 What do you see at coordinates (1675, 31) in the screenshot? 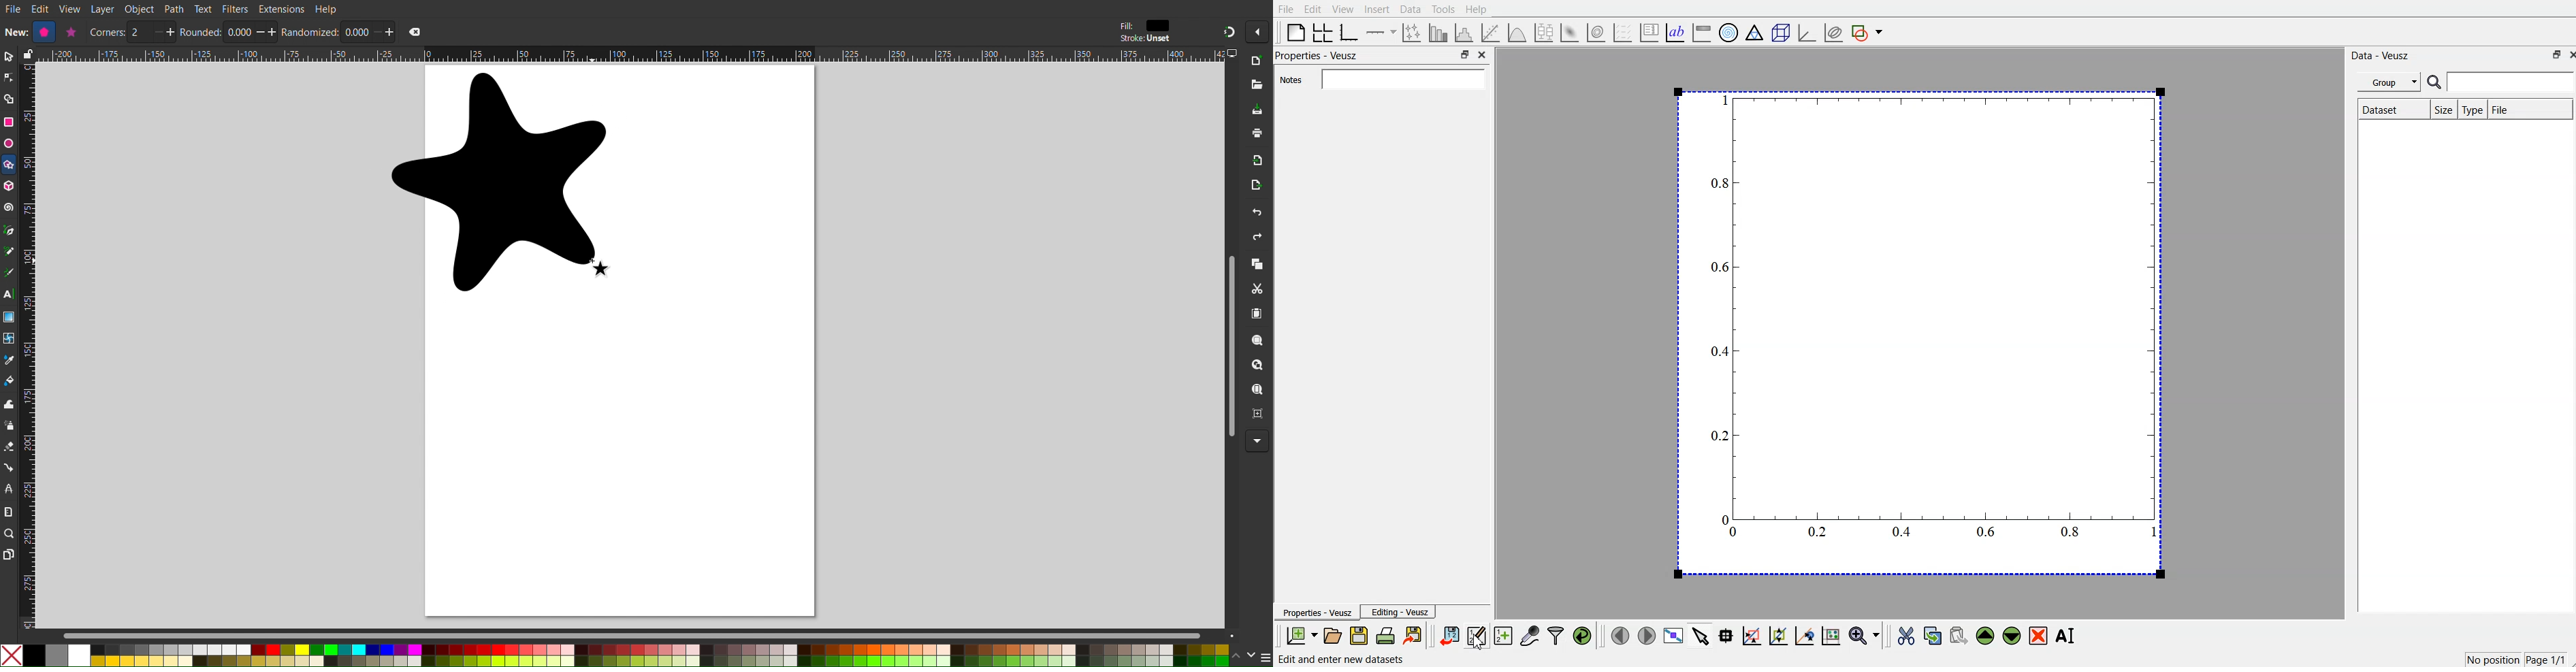
I see `text label` at bounding box center [1675, 31].